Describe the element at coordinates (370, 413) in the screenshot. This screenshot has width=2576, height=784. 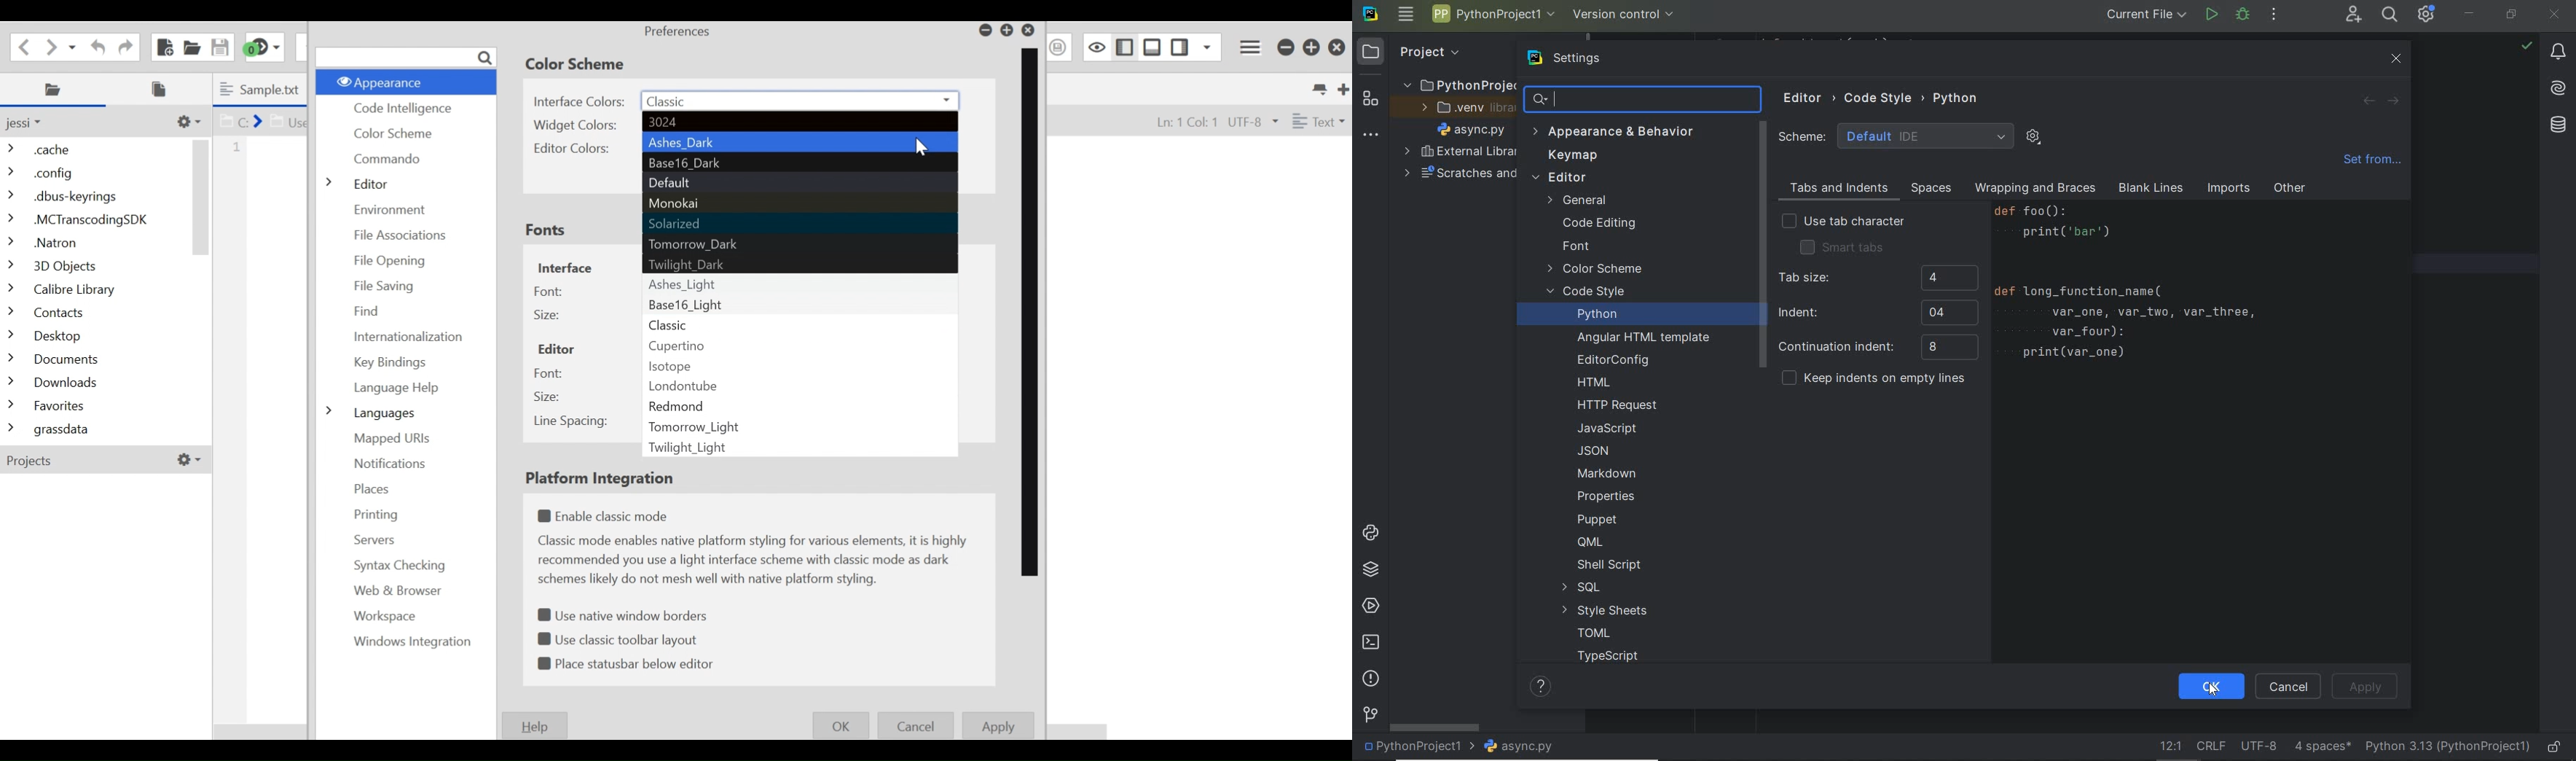
I see `Languages` at that location.